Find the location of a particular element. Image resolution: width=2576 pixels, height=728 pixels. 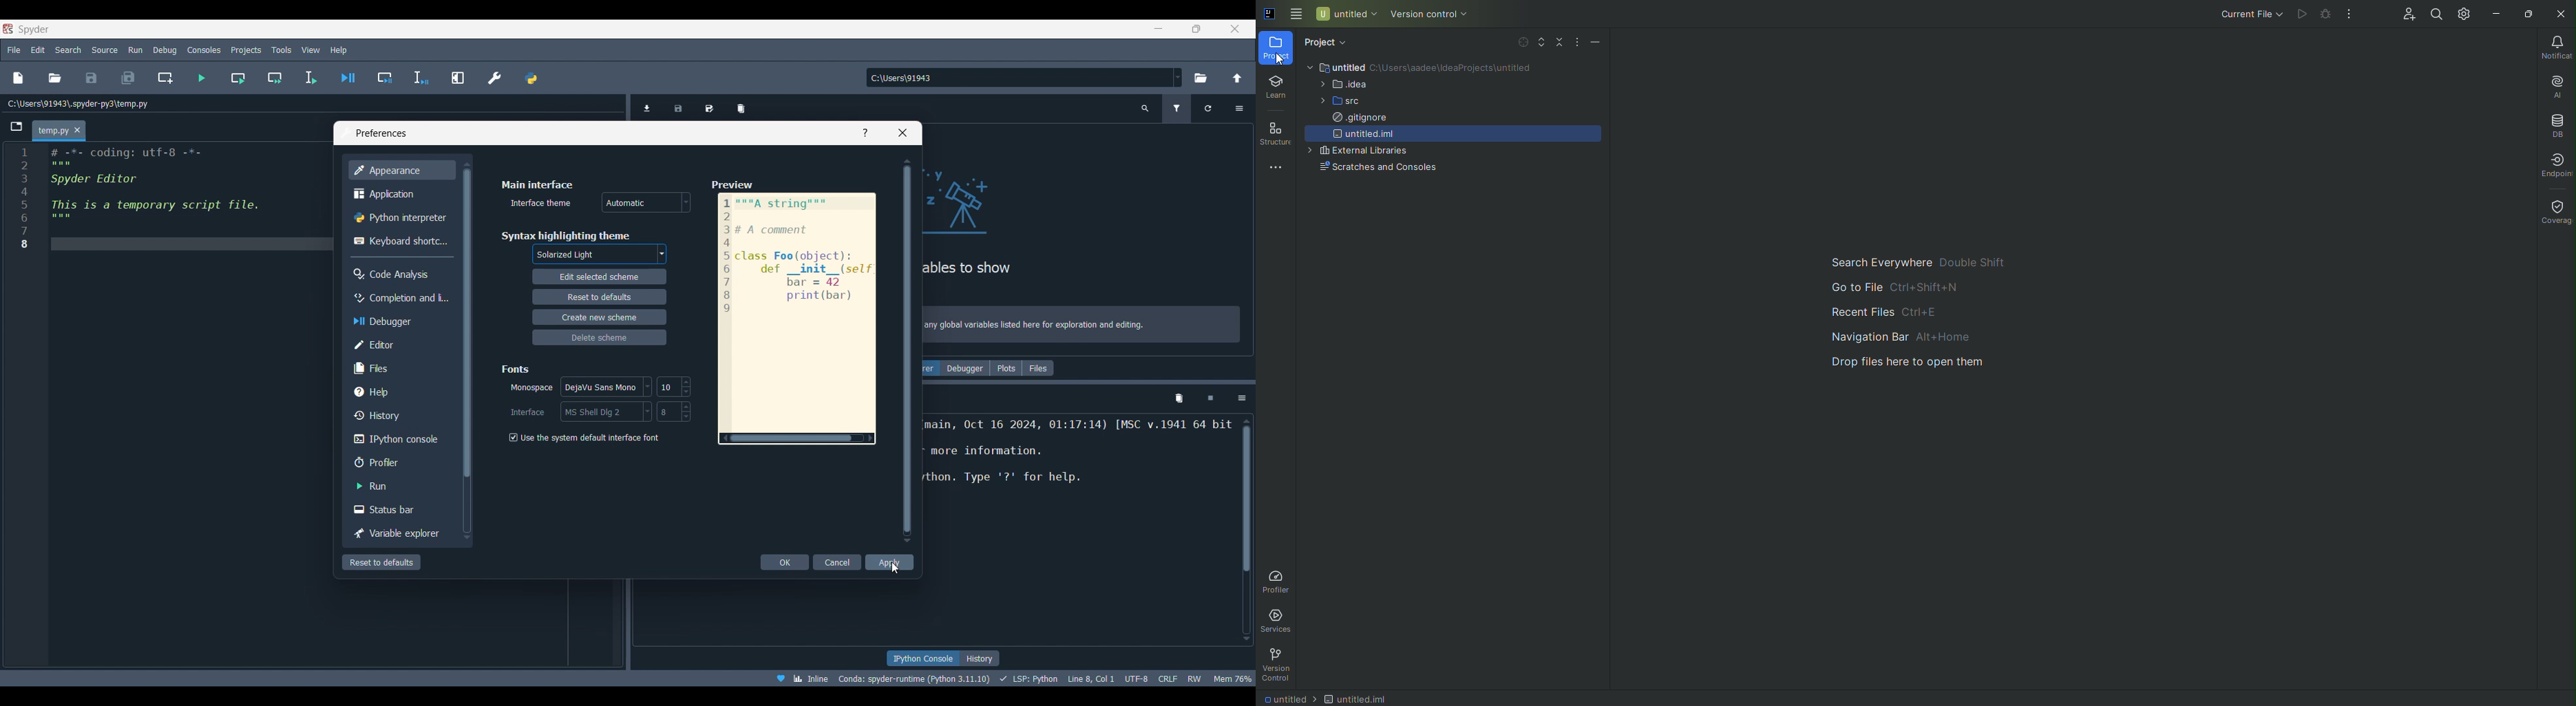

Debugger is located at coordinates (400, 322).